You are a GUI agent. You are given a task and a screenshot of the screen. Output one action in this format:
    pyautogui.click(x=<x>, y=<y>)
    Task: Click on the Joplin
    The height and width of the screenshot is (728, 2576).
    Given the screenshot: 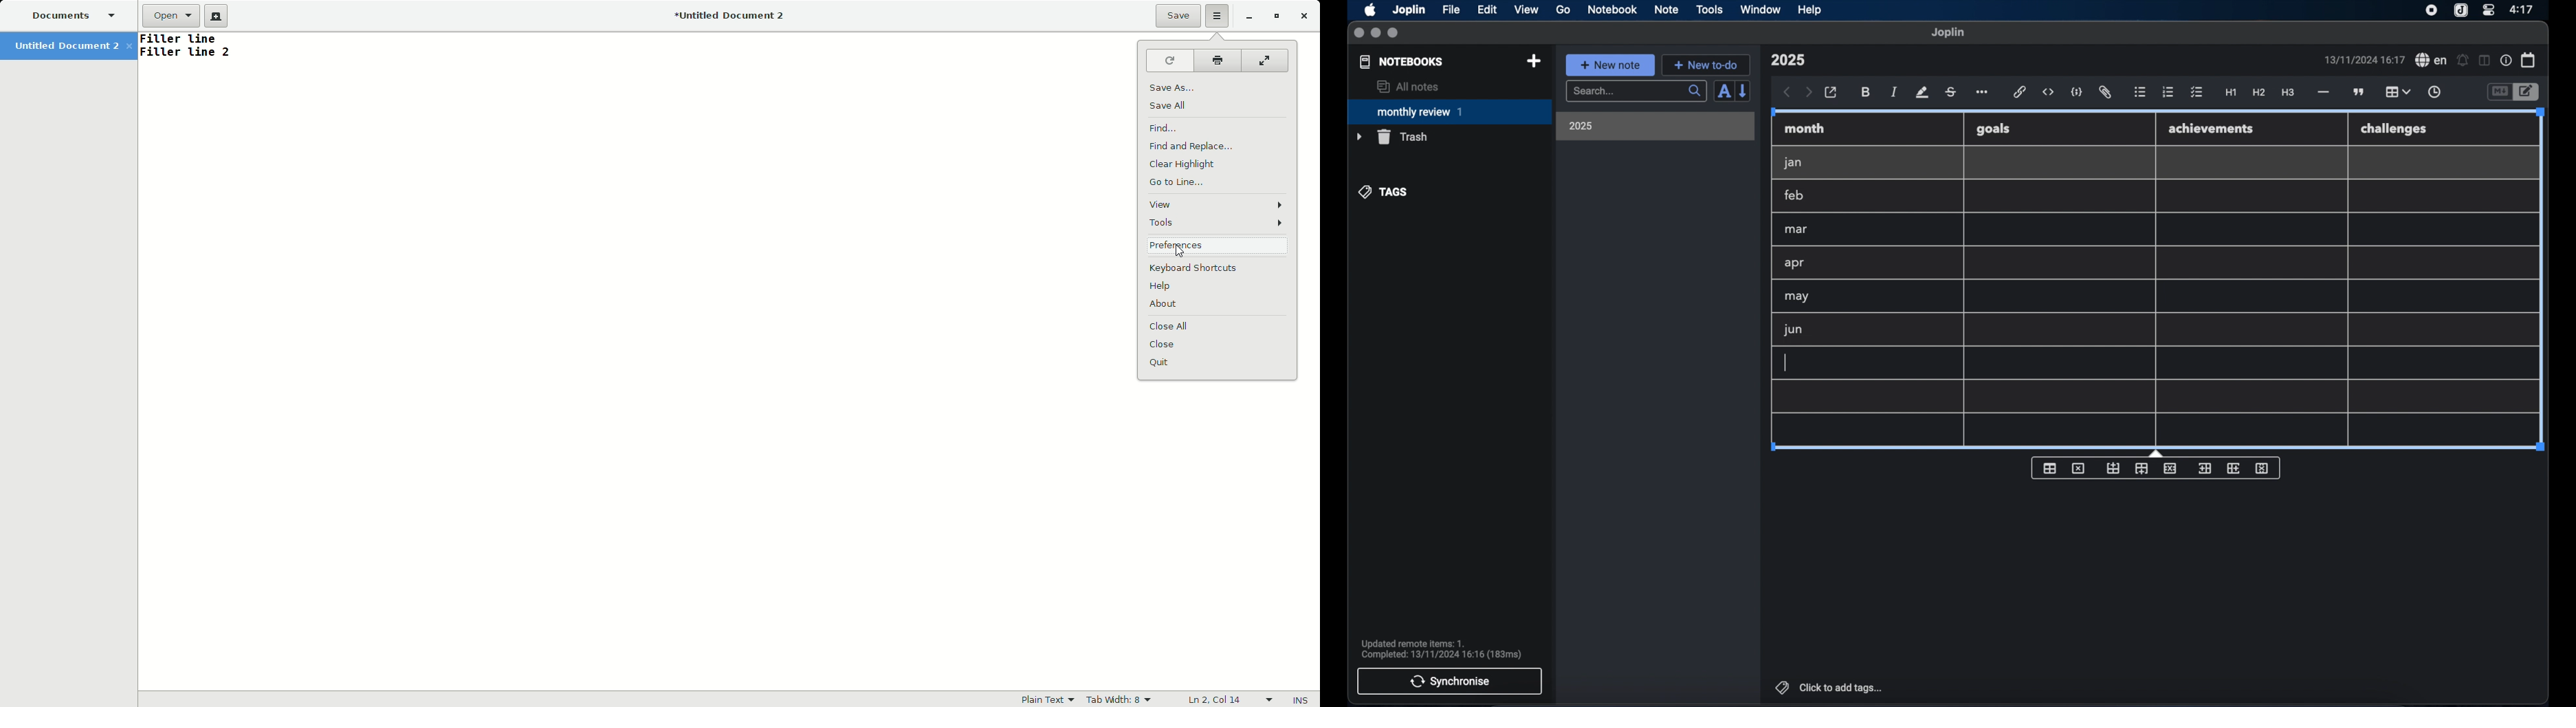 What is the action you would take?
    pyautogui.click(x=1410, y=10)
    